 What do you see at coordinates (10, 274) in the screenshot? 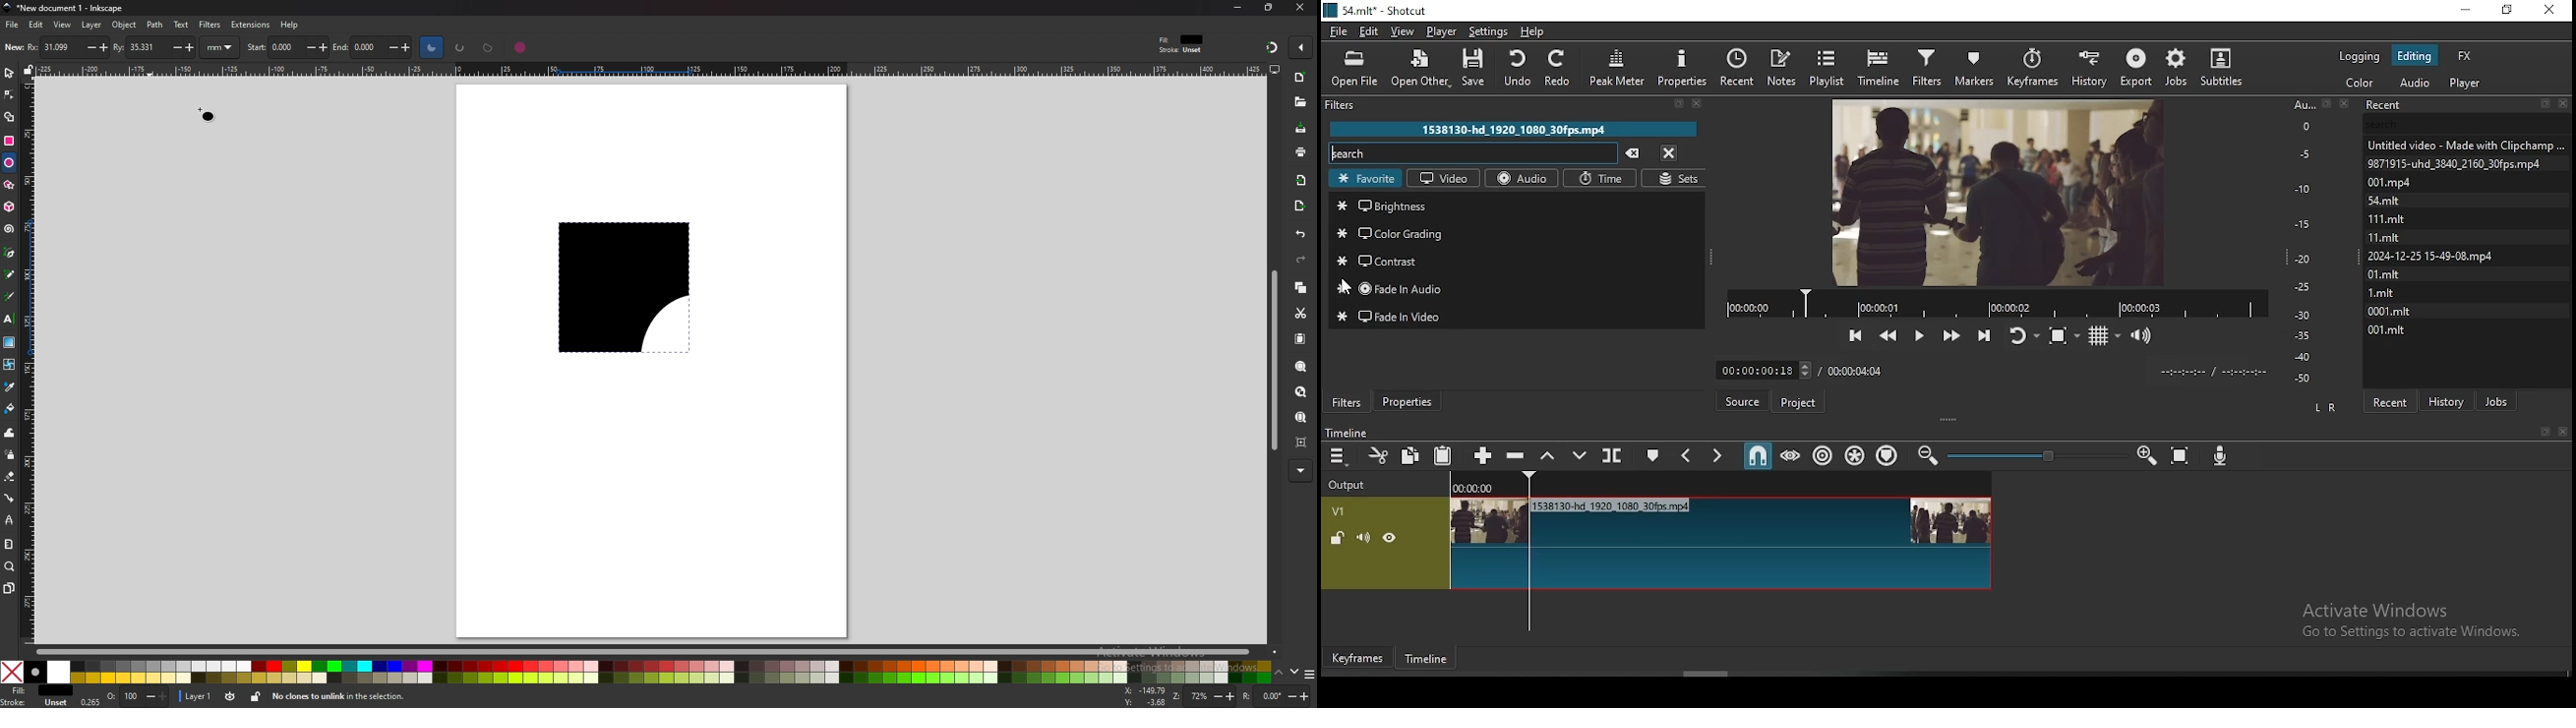
I see `pencil` at bounding box center [10, 274].